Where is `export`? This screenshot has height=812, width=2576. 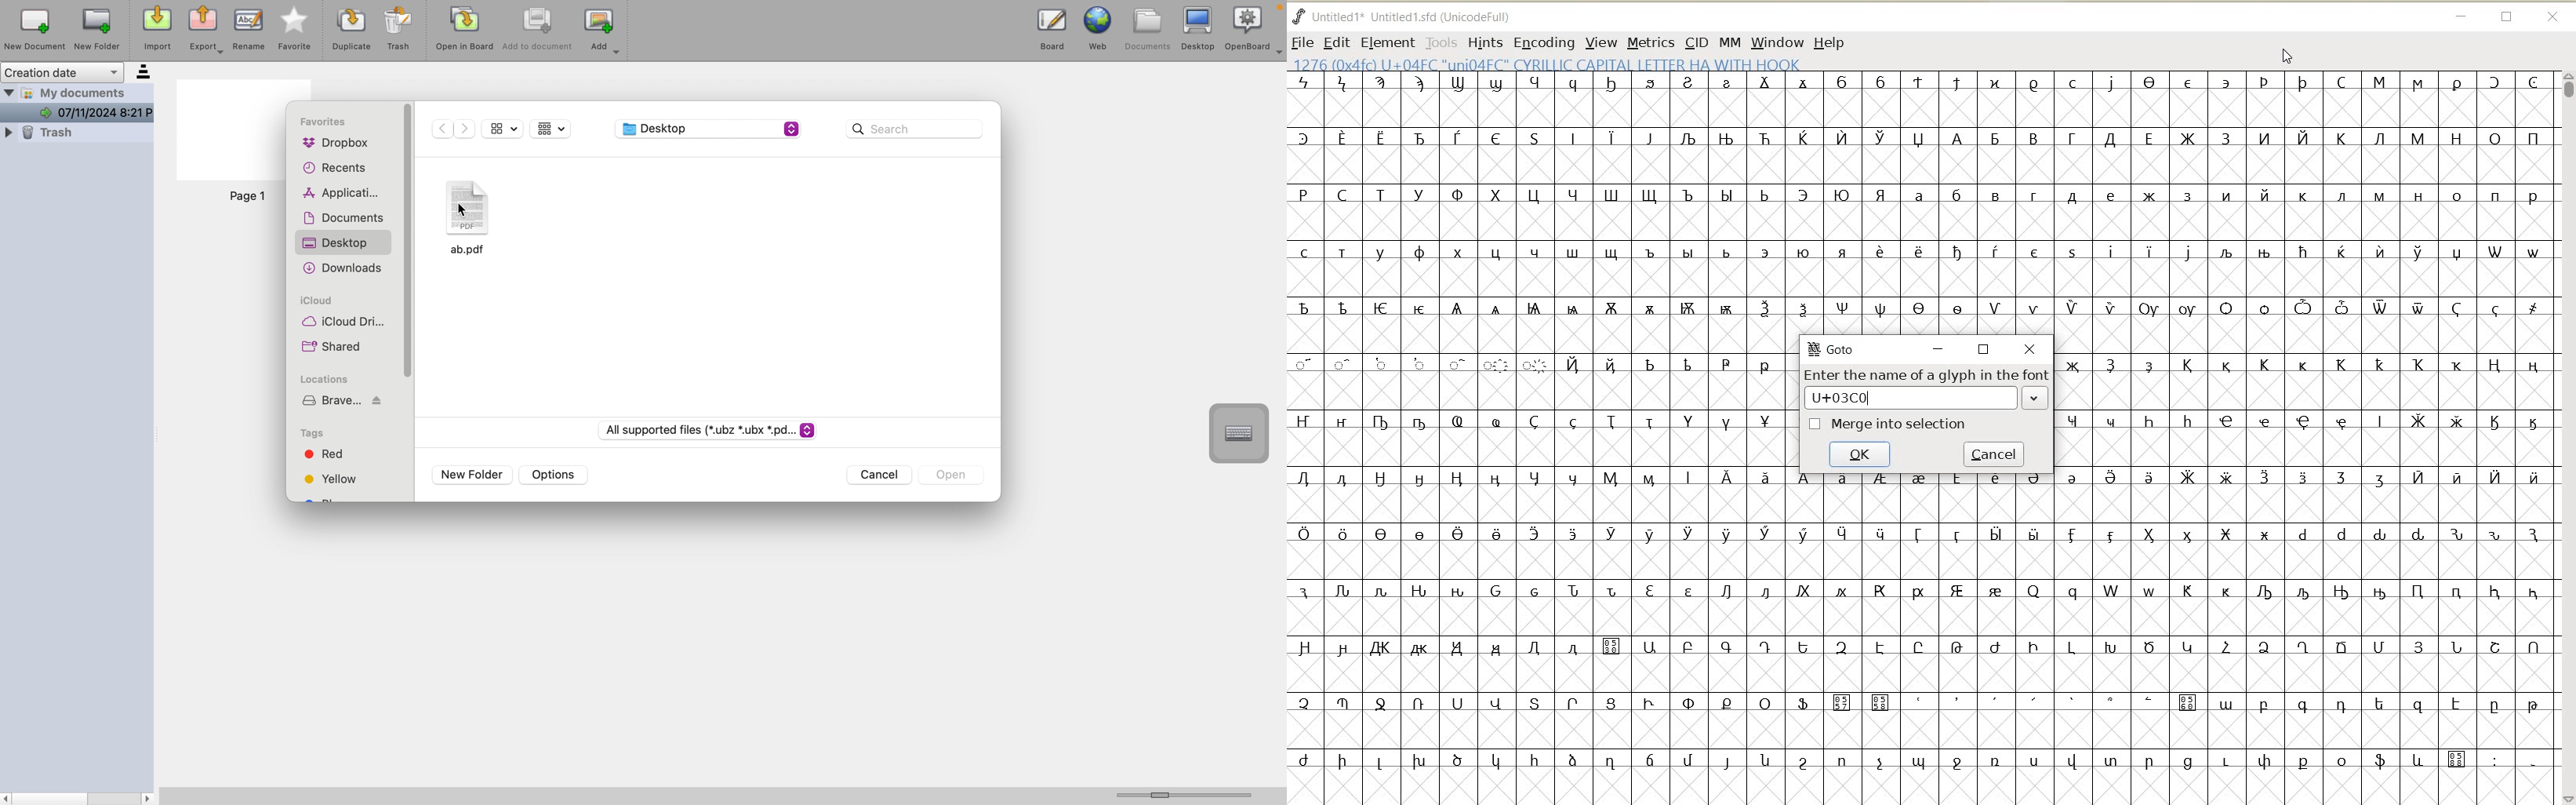 export is located at coordinates (209, 30).